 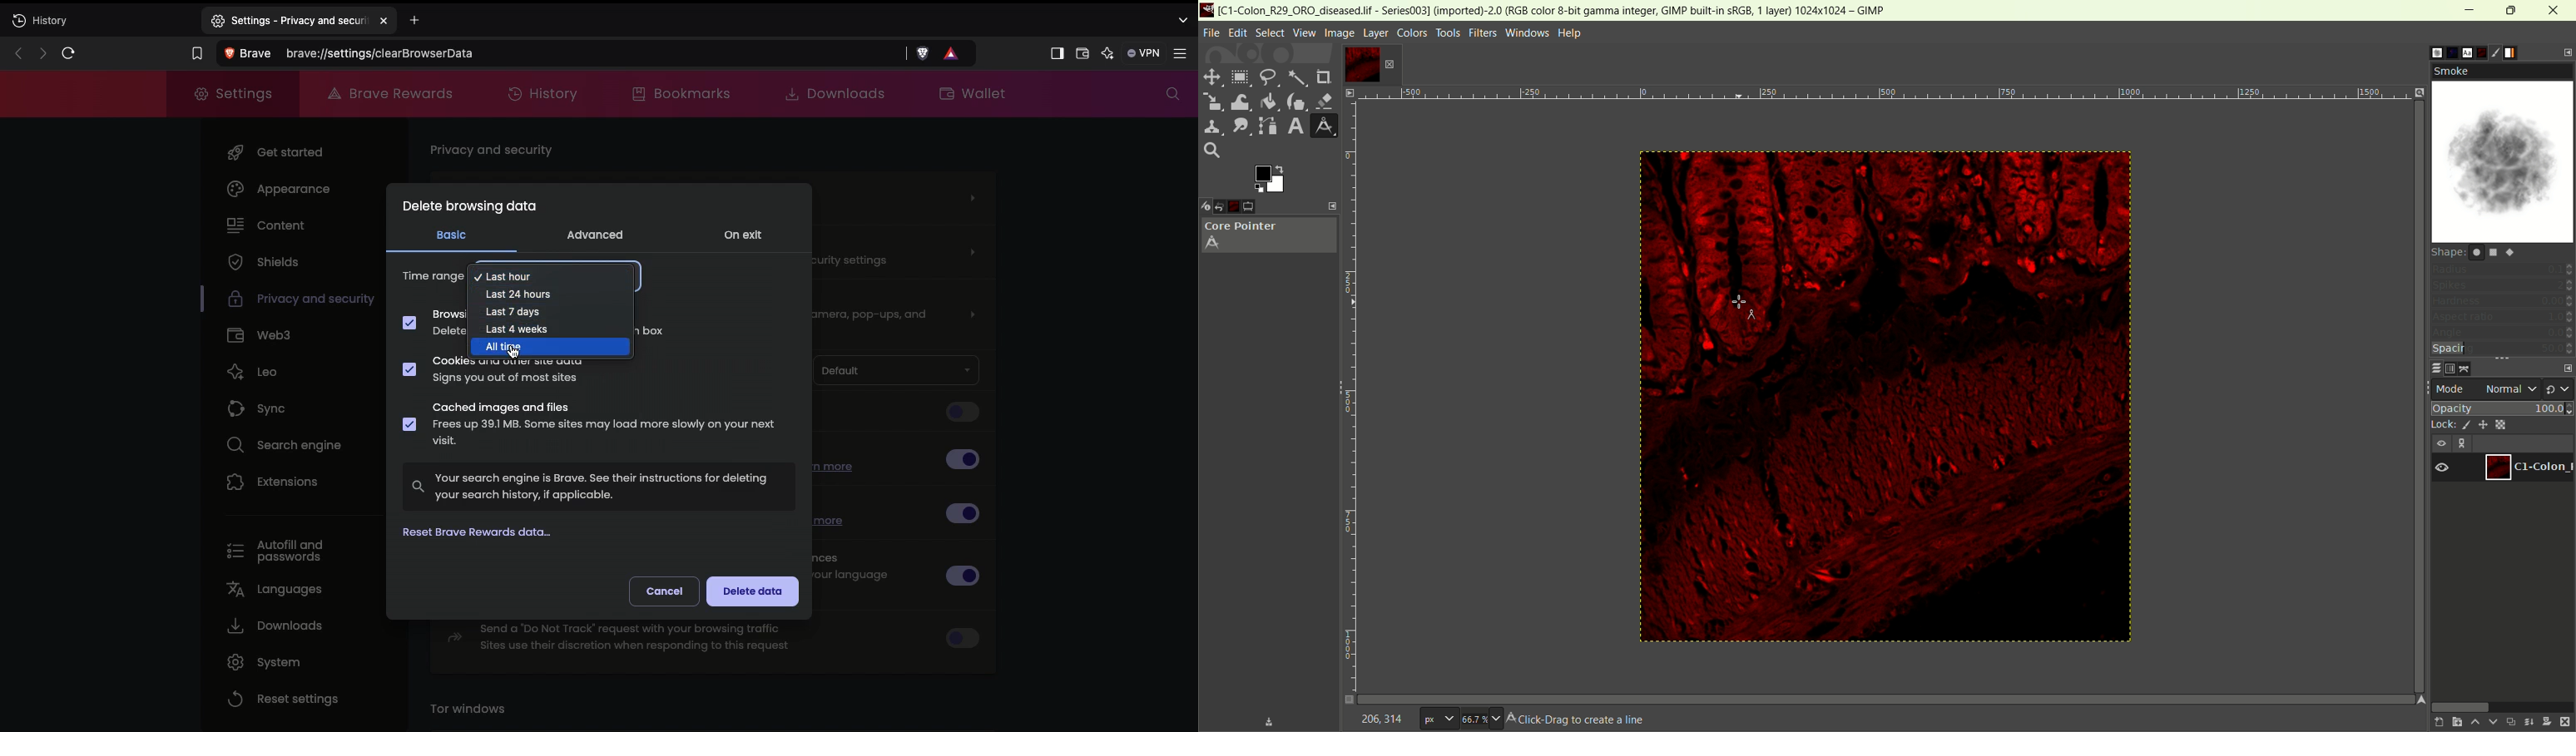 What do you see at coordinates (1324, 78) in the screenshot?
I see `crop` at bounding box center [1324, 78].